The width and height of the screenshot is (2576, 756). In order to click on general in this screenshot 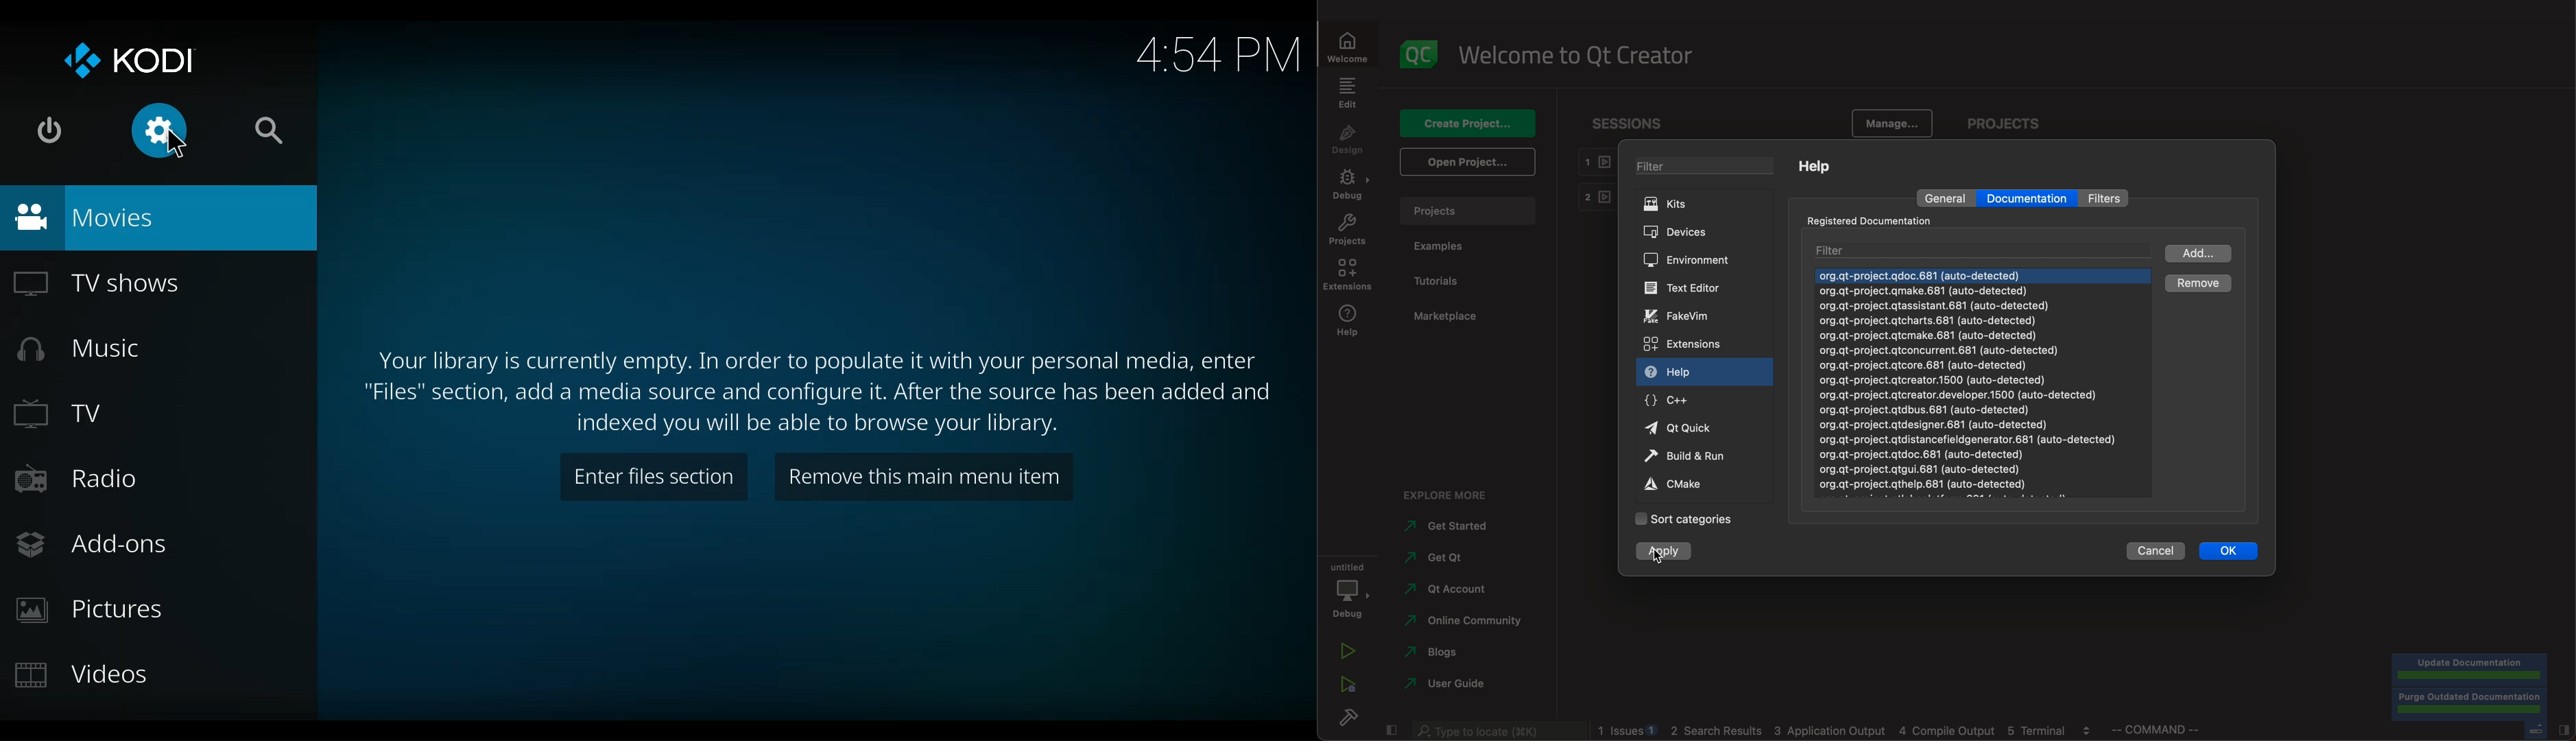, I will do `click(1944, 199)`.